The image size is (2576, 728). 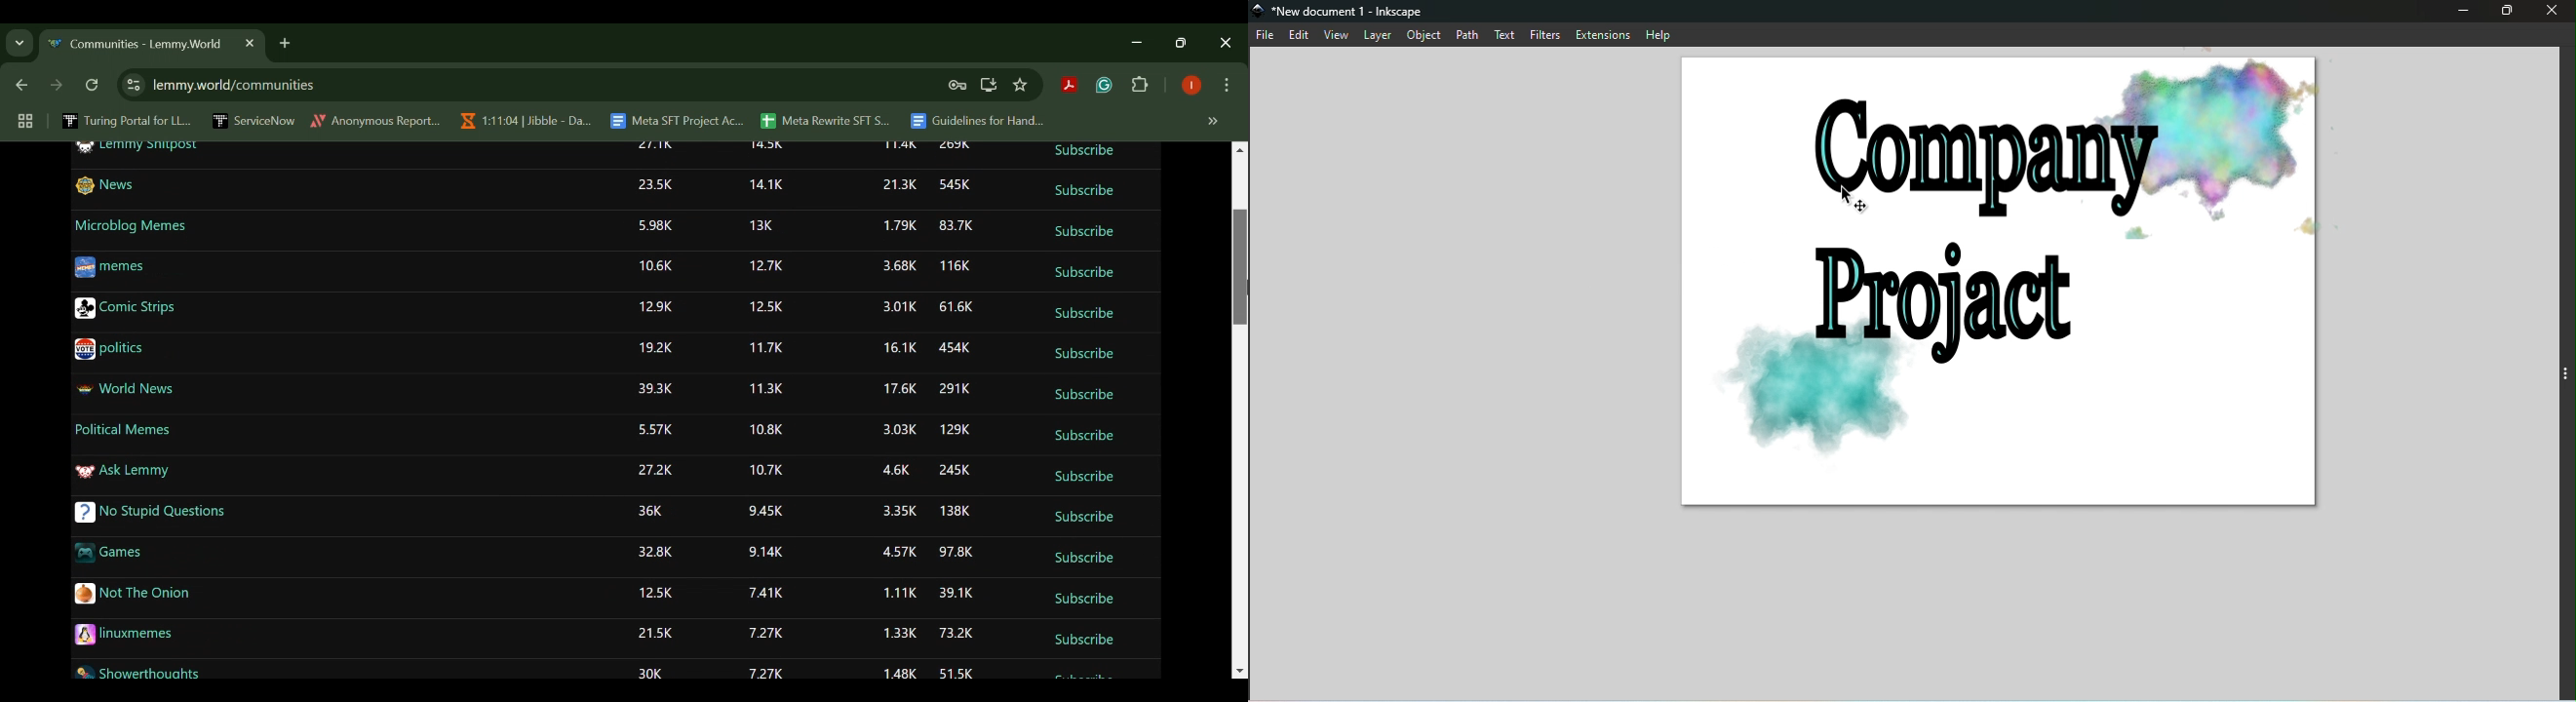 What do you see at coordinates (956, 225) in the screenshot?
I see `83.7K` at bounding box center [956, 225].